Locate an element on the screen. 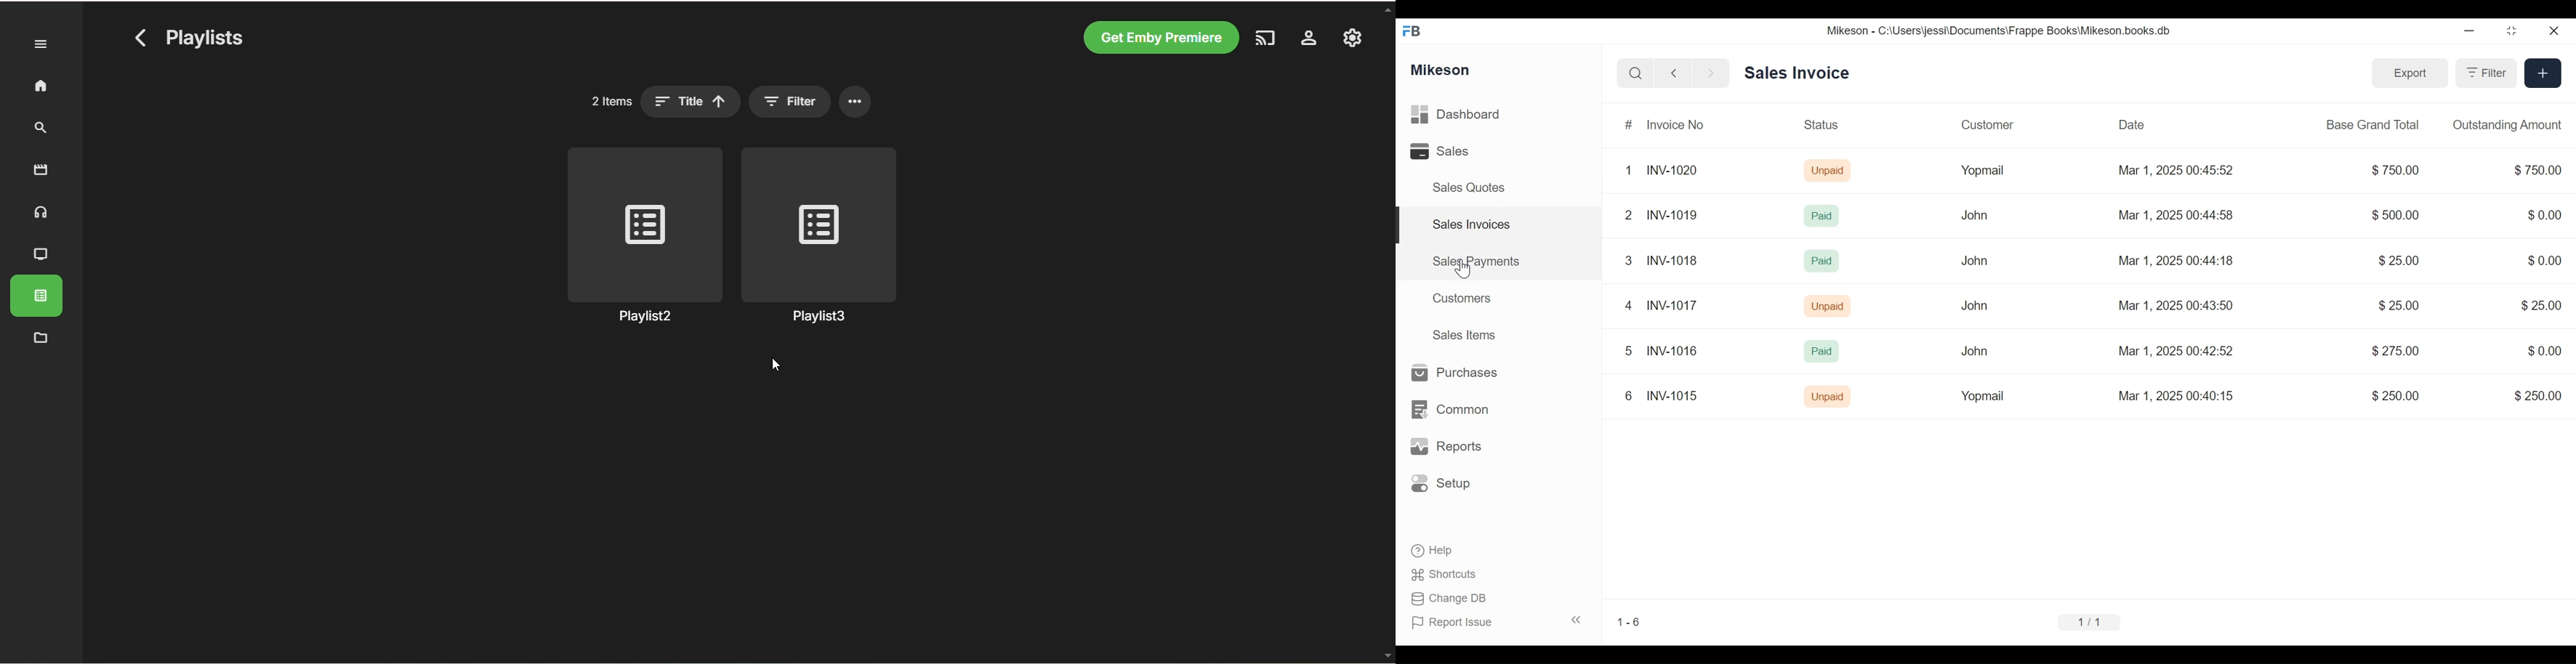 The width and height of the screenshot is (2576, 672). 2 is located at coordinates (1625, 215).